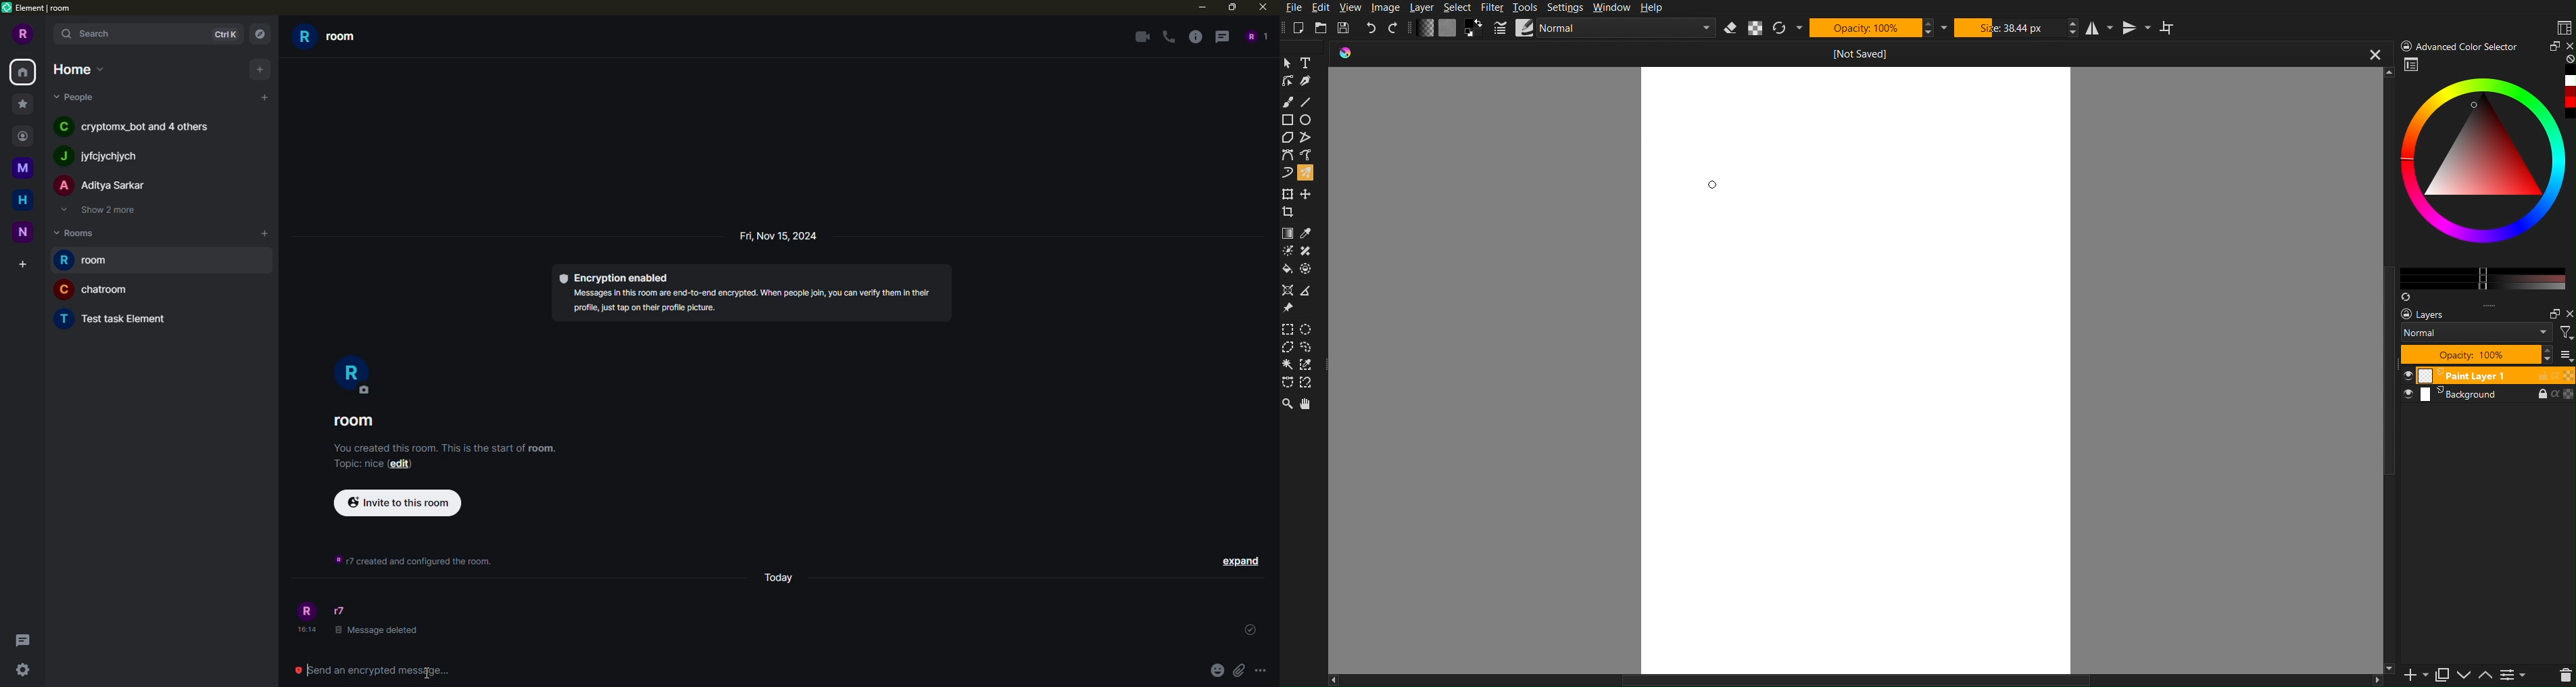 The width and height of the screenshot is (2576, 700). I want to click on info, so click(446, 447).